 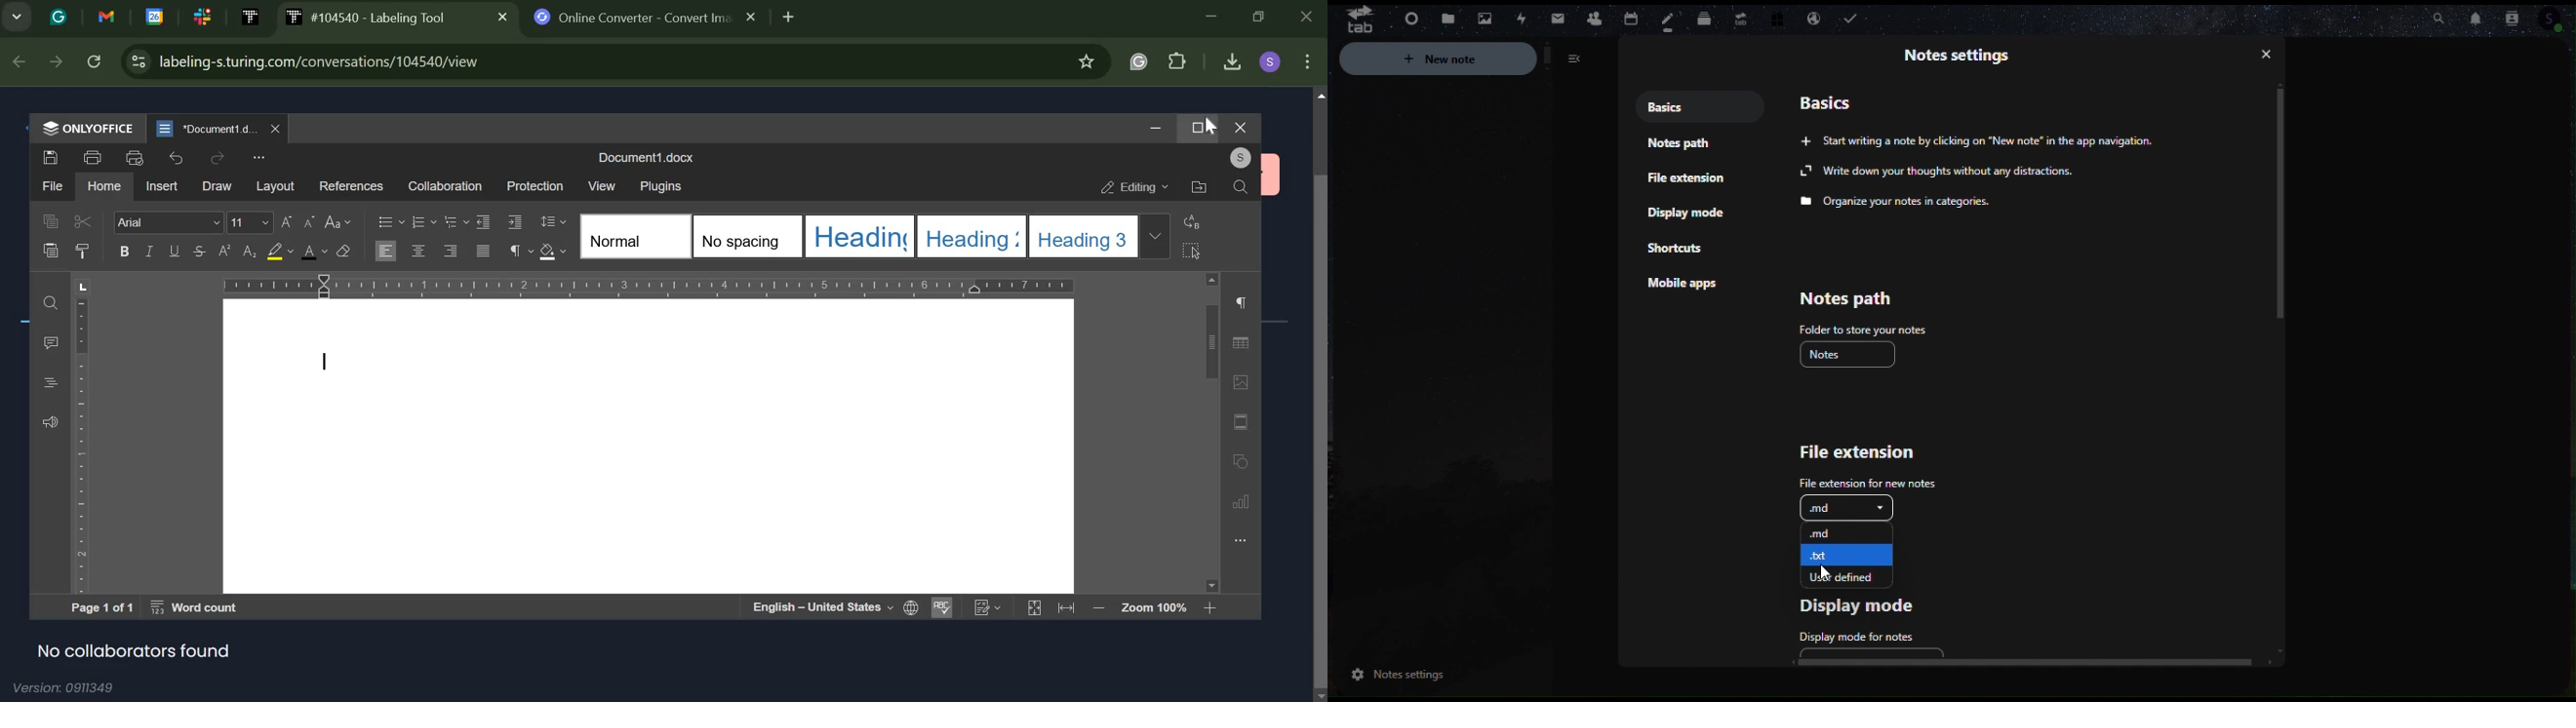 I want to click on Search bar, so click(x=2434, y=15).